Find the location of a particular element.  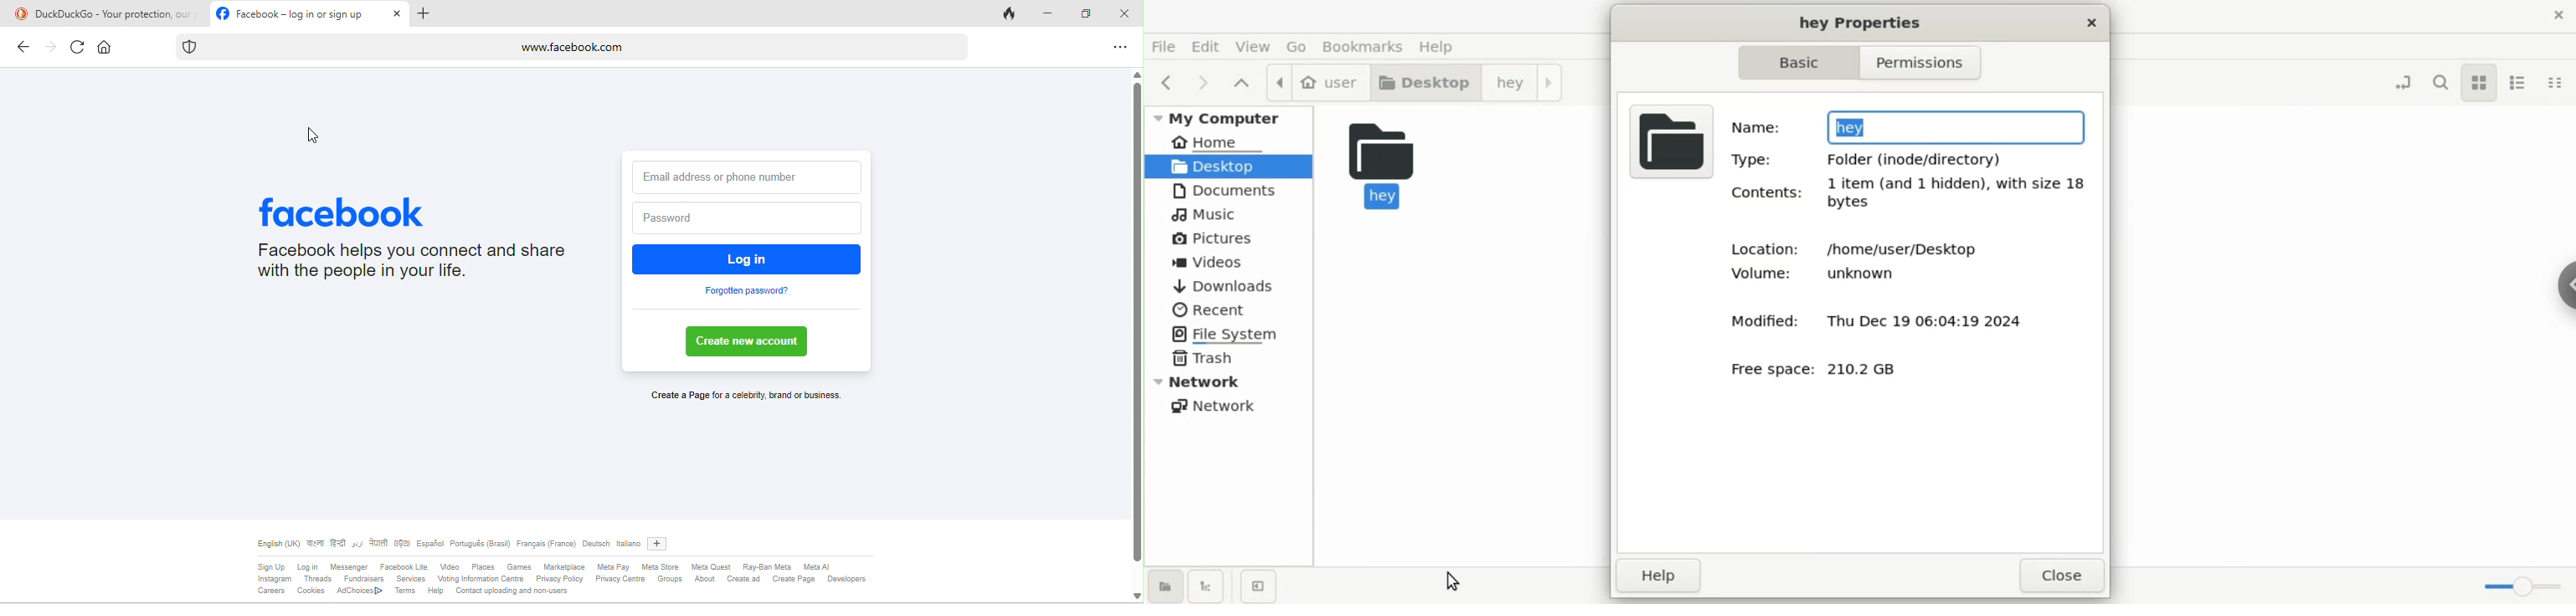

location is located at coordinates (1759, 246).